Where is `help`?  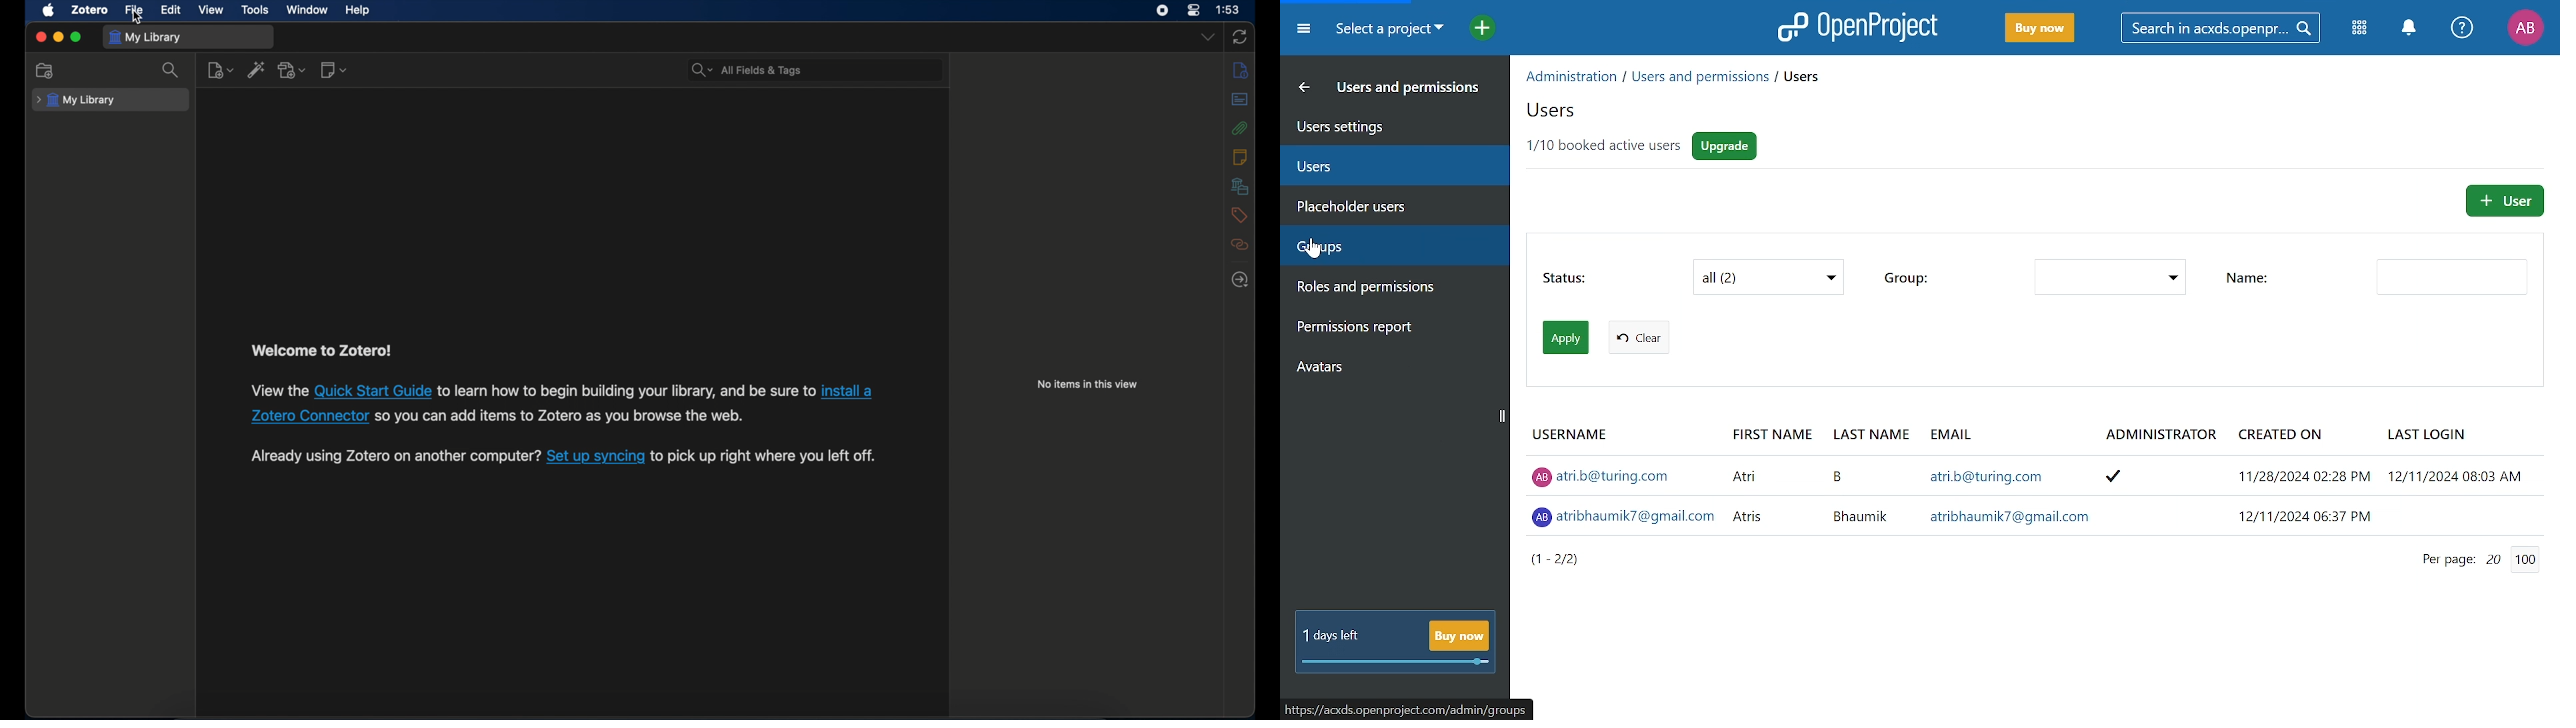 help is located at coordinates (359, 11).